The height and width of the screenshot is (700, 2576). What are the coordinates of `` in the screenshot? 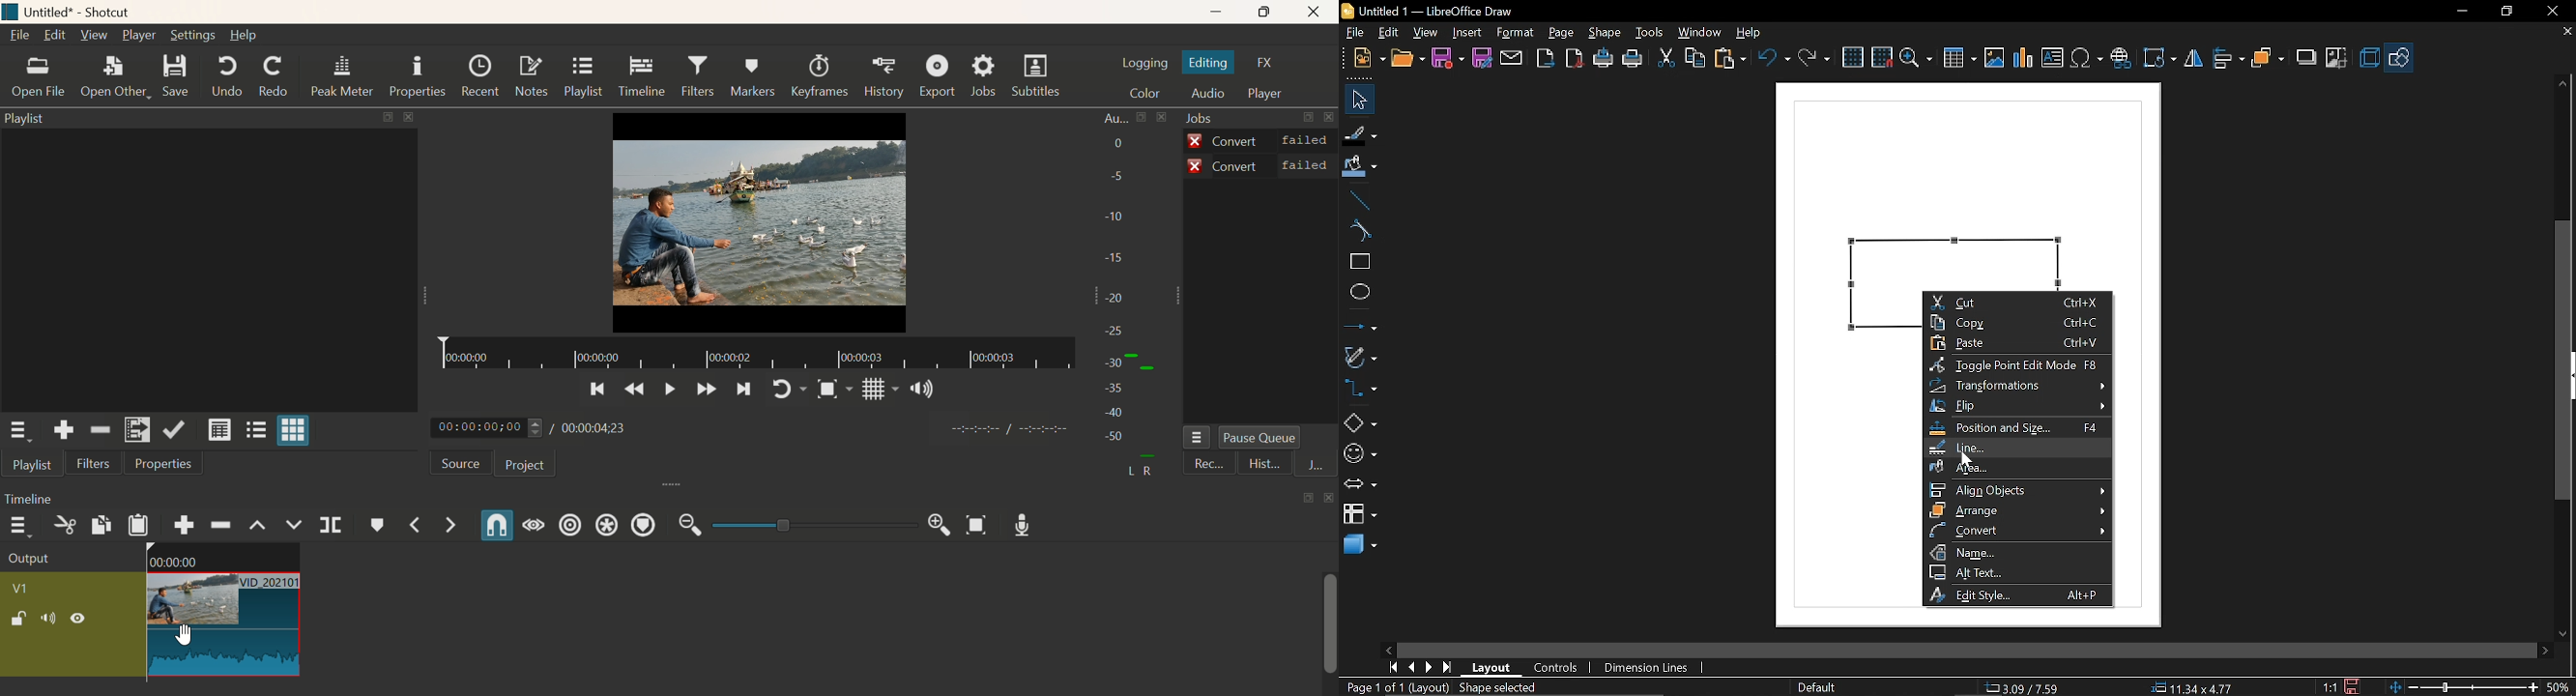 It's located at (534, 527).